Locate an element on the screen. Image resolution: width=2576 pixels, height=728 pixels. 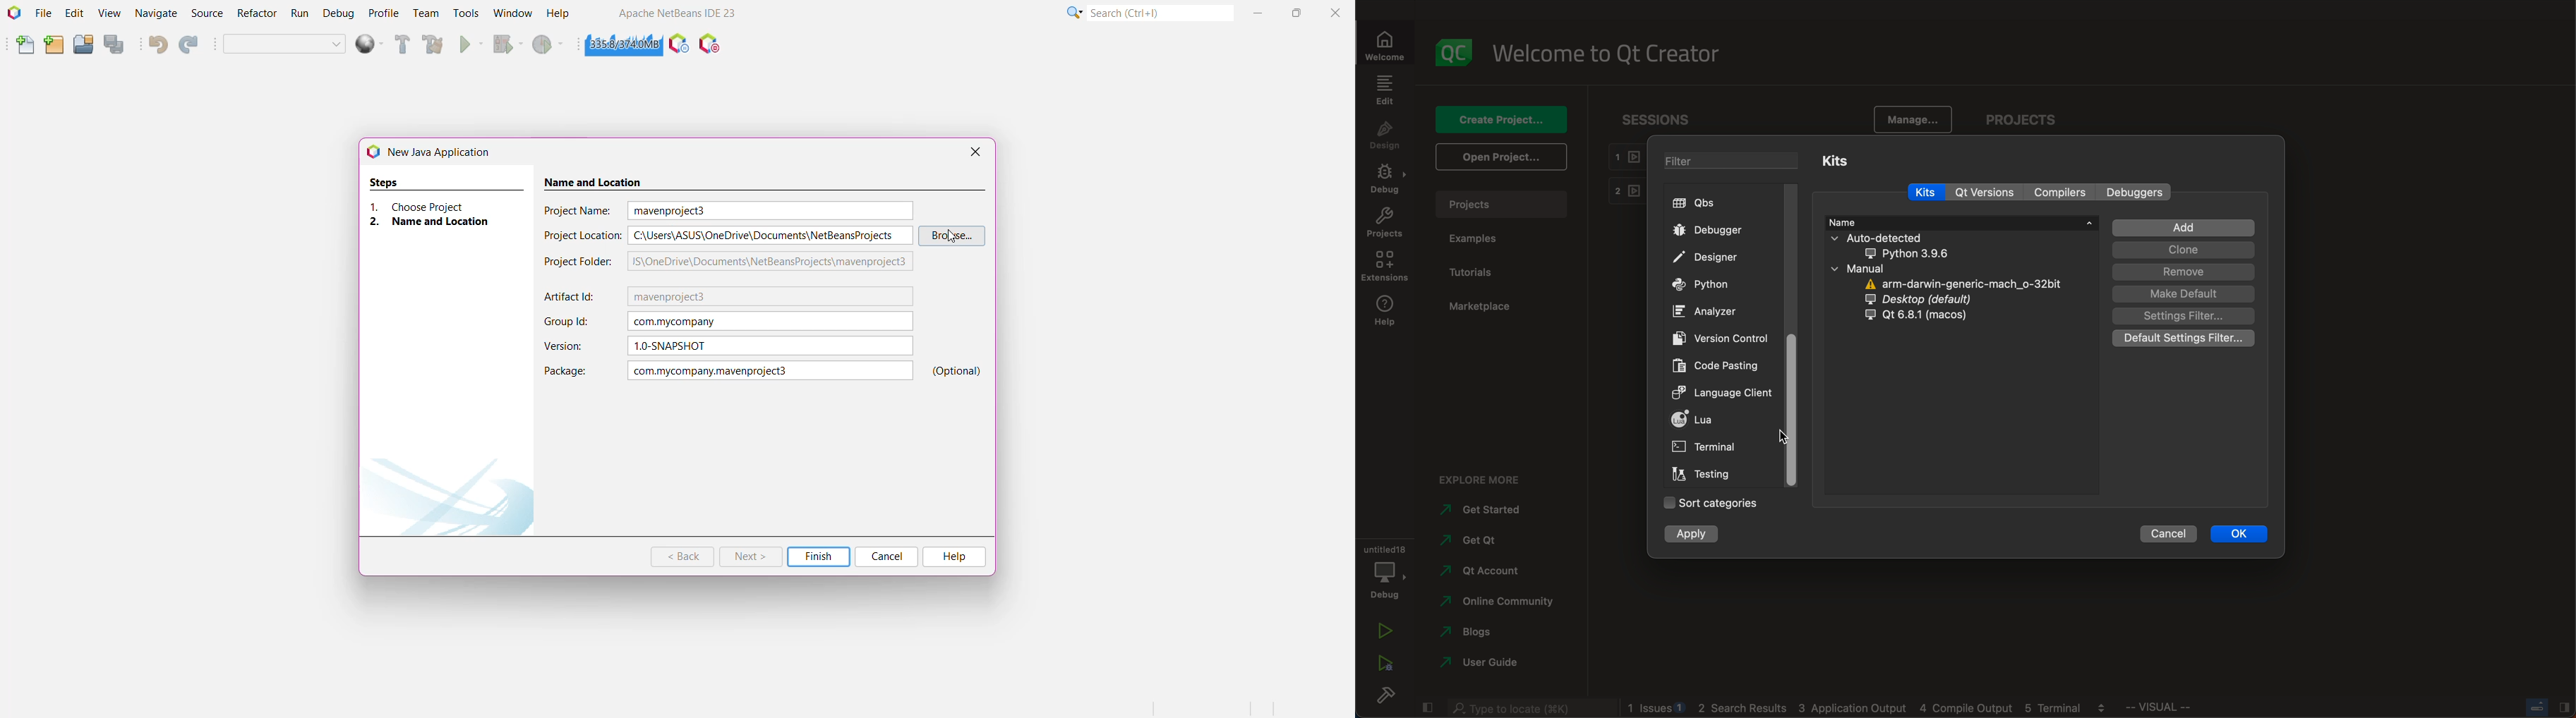
projects is located at coordinates (1505, 202).